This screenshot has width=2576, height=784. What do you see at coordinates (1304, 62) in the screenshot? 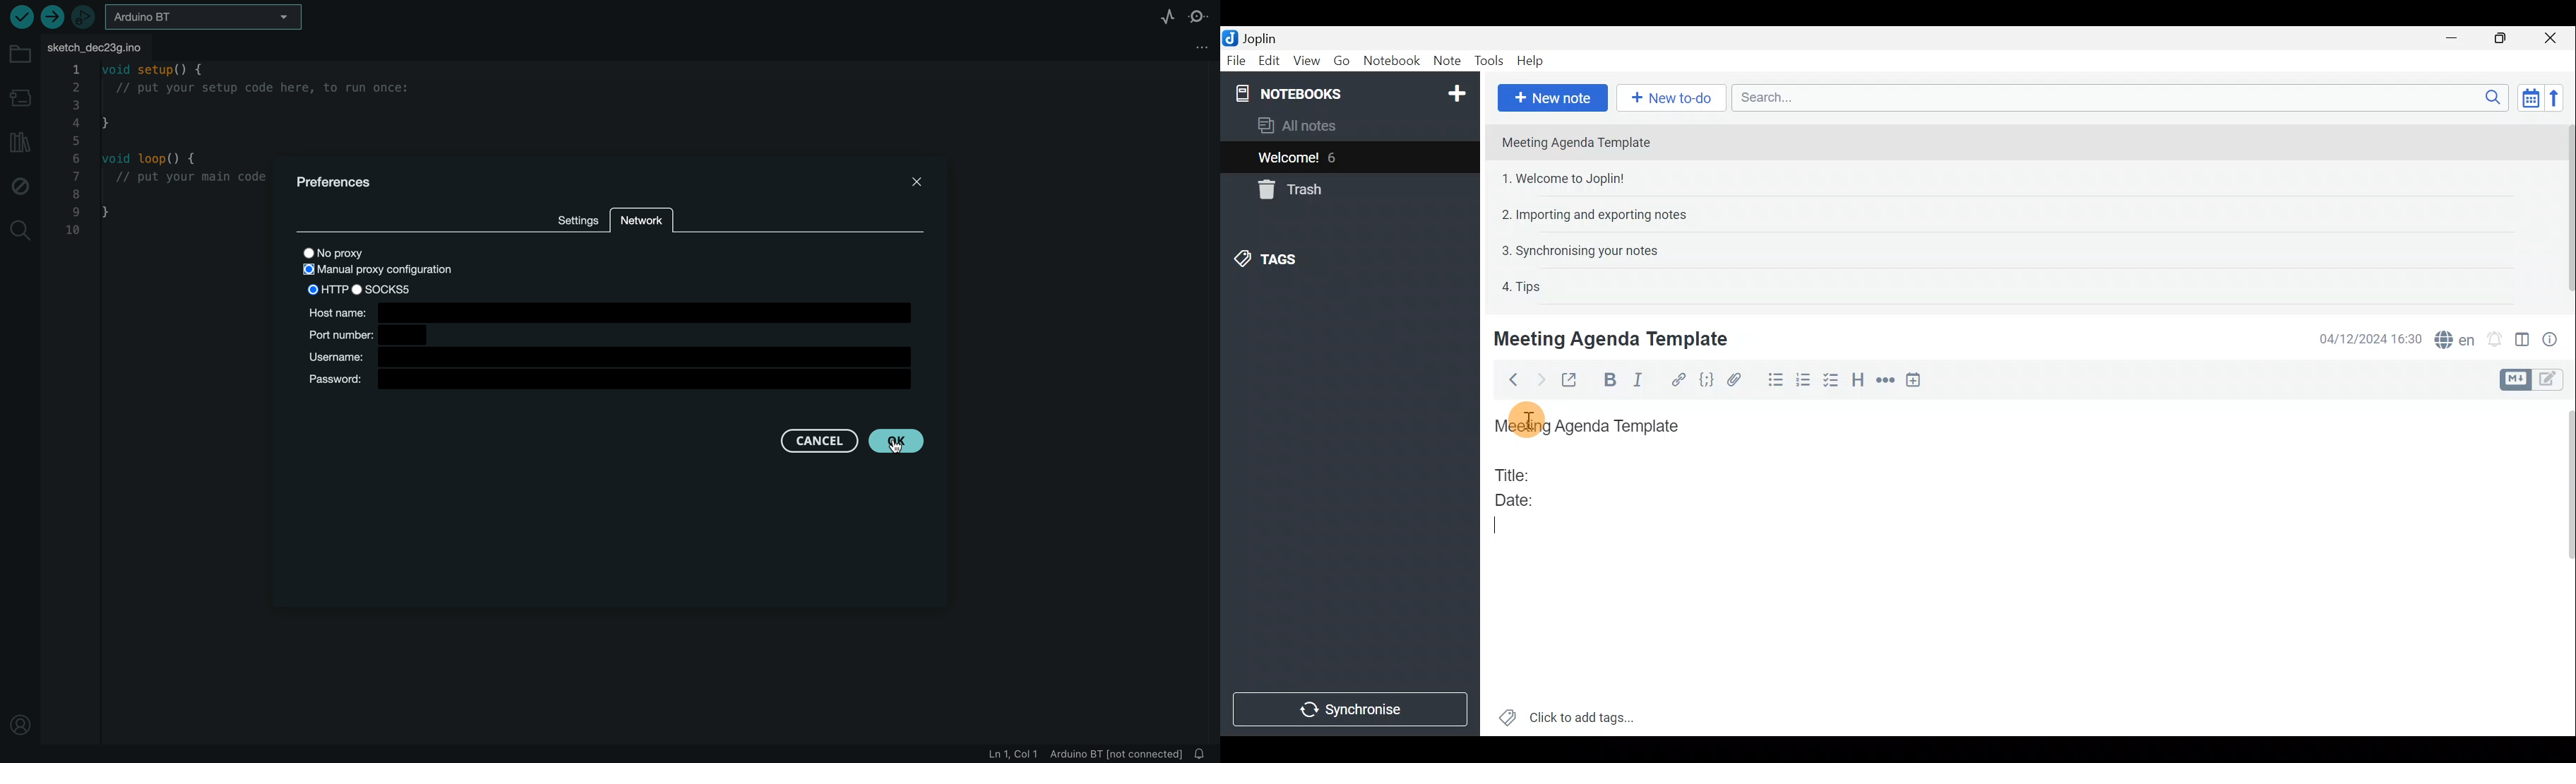
I see `View` at bounding box center [1304, 62].